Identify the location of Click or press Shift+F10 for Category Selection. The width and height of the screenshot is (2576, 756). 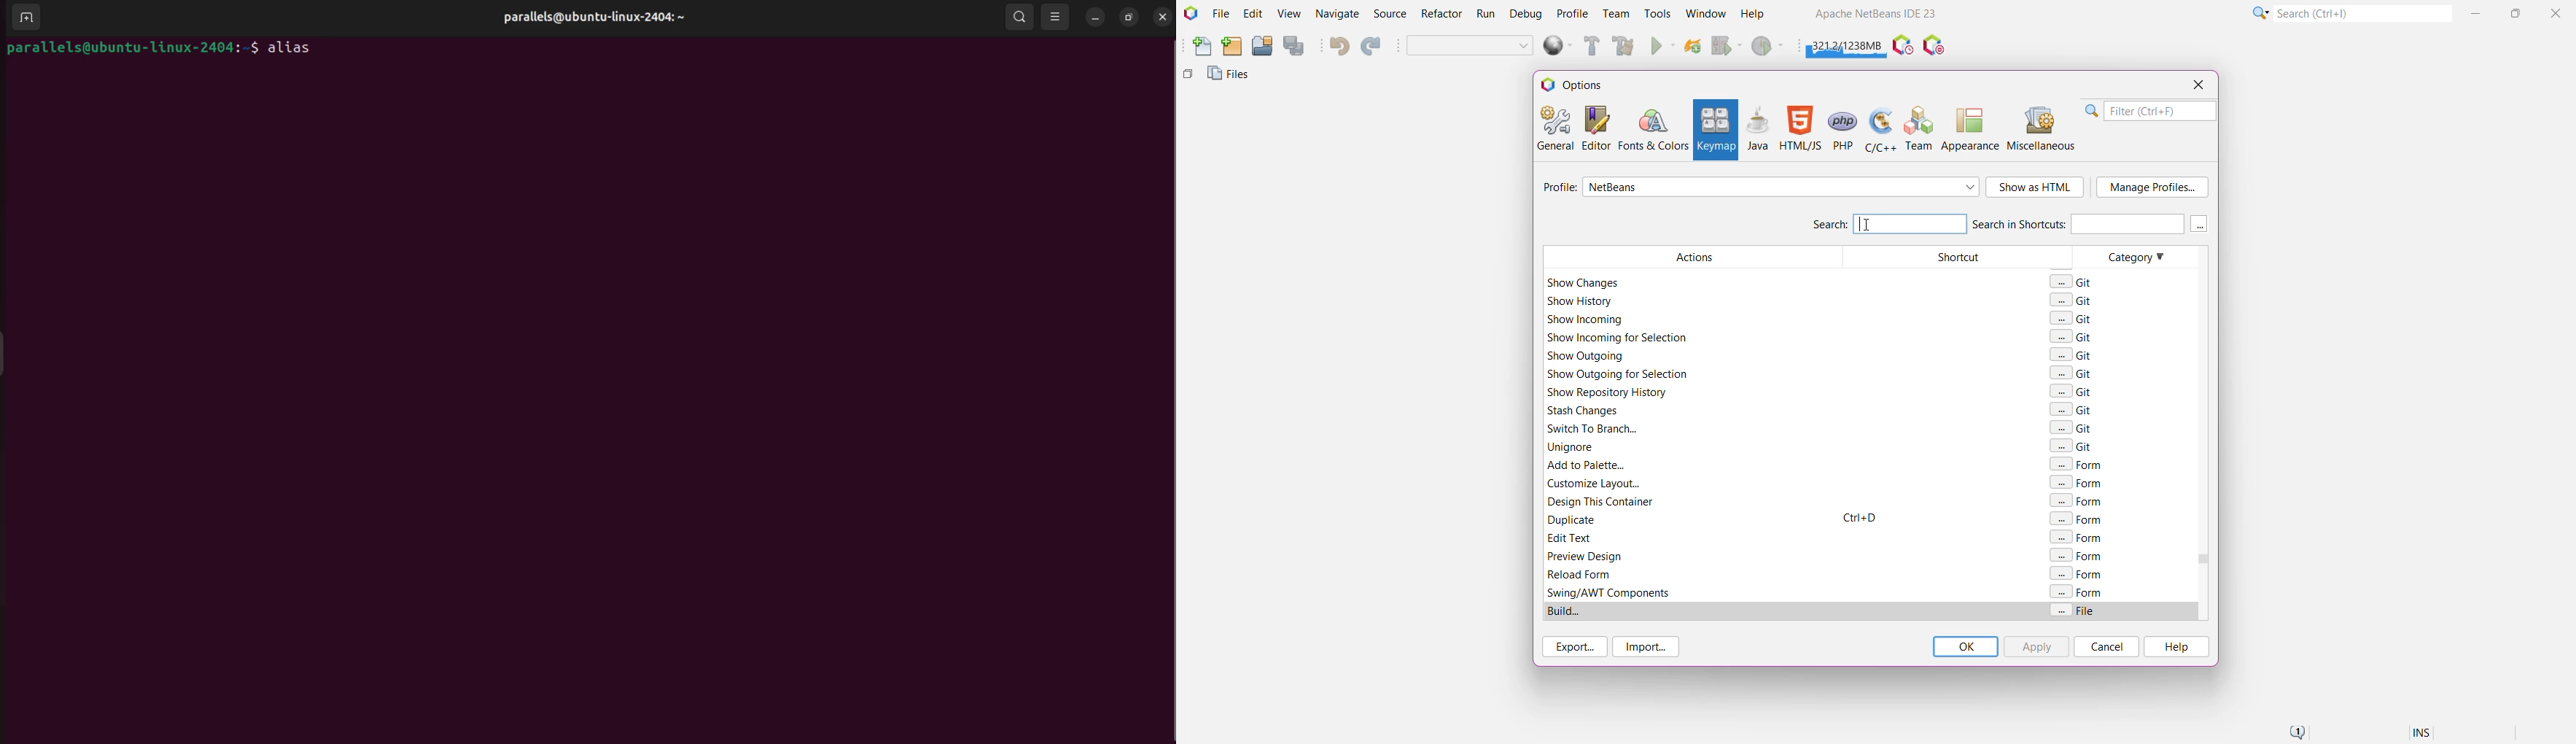
(2259, 12).